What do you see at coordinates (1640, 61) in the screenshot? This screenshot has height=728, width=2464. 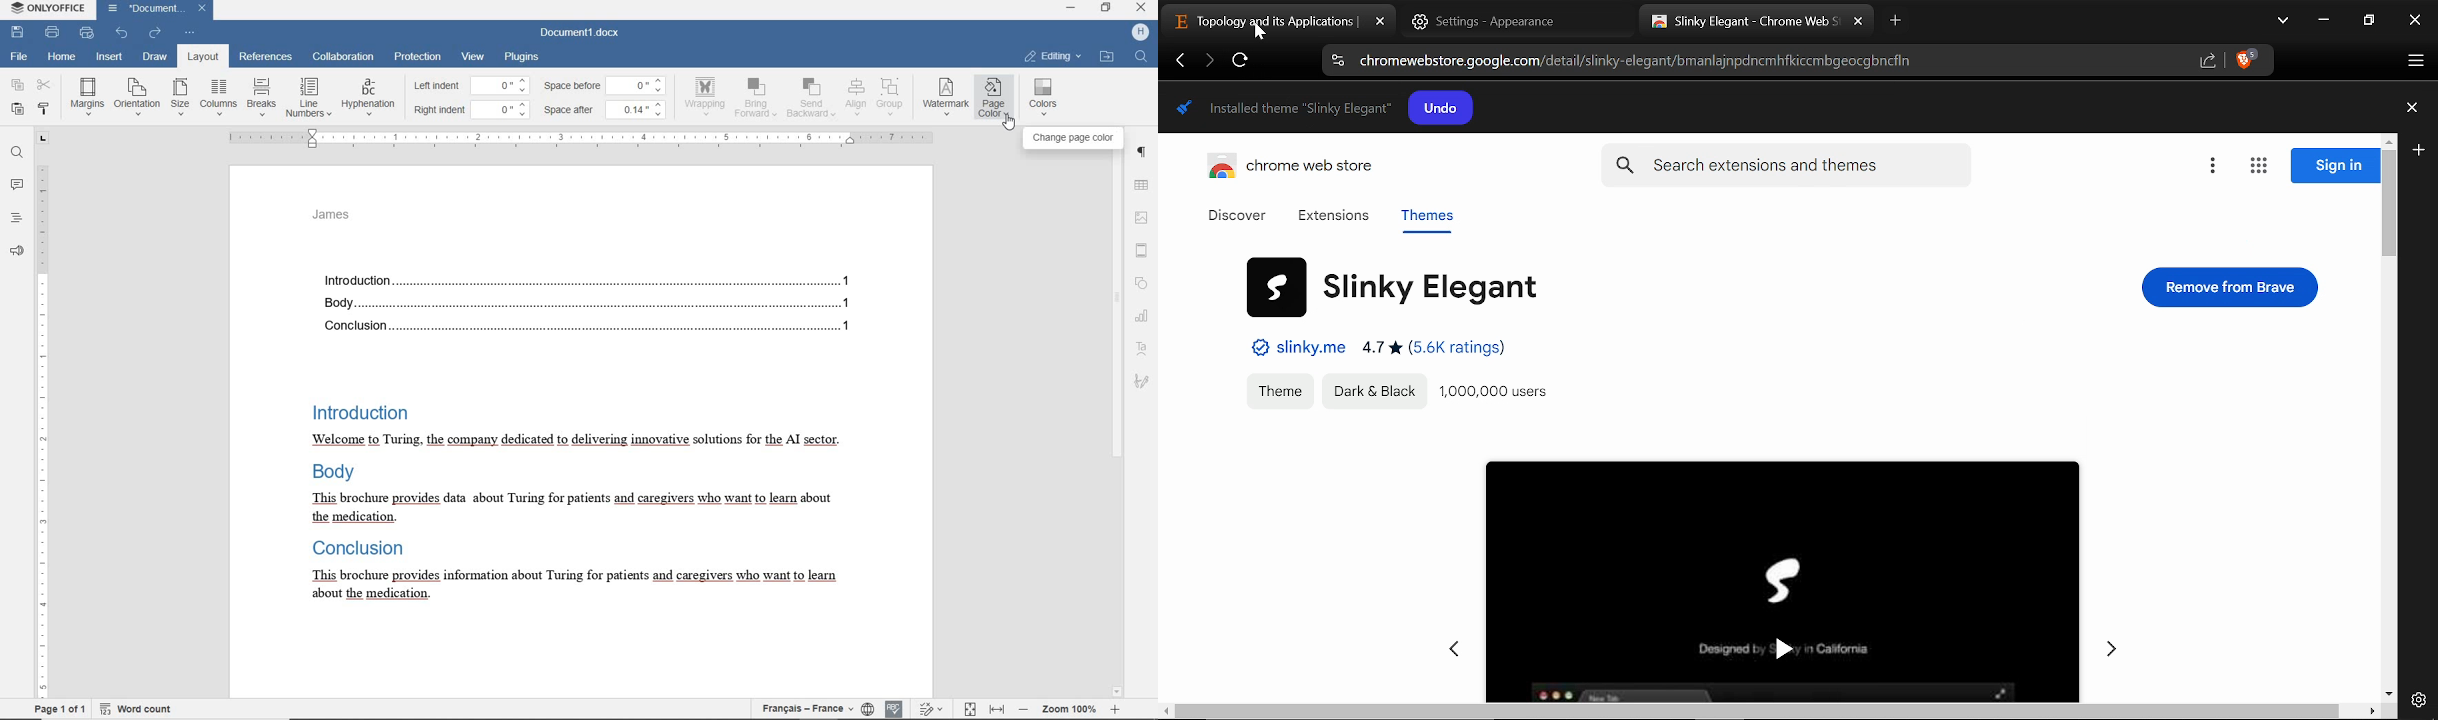 I see `Current web address` at bounding box center [1640, 61].